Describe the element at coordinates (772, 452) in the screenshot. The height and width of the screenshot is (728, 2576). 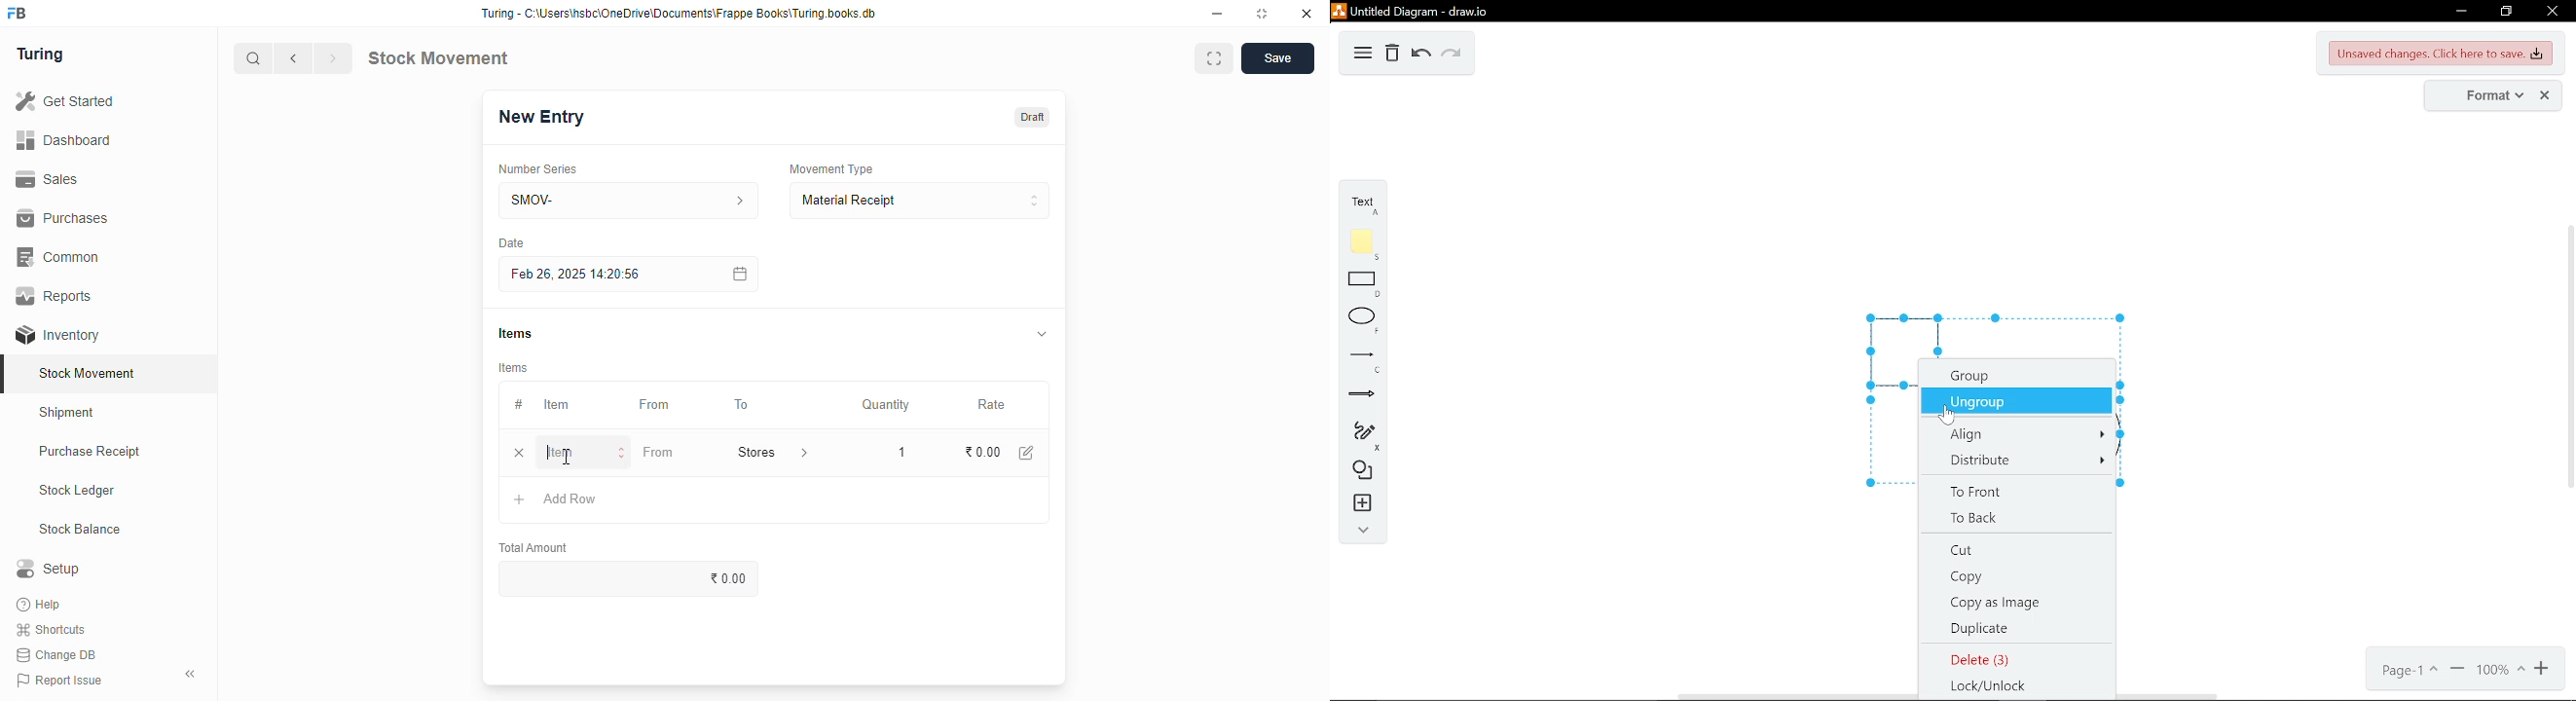
I see `stores` at that location.